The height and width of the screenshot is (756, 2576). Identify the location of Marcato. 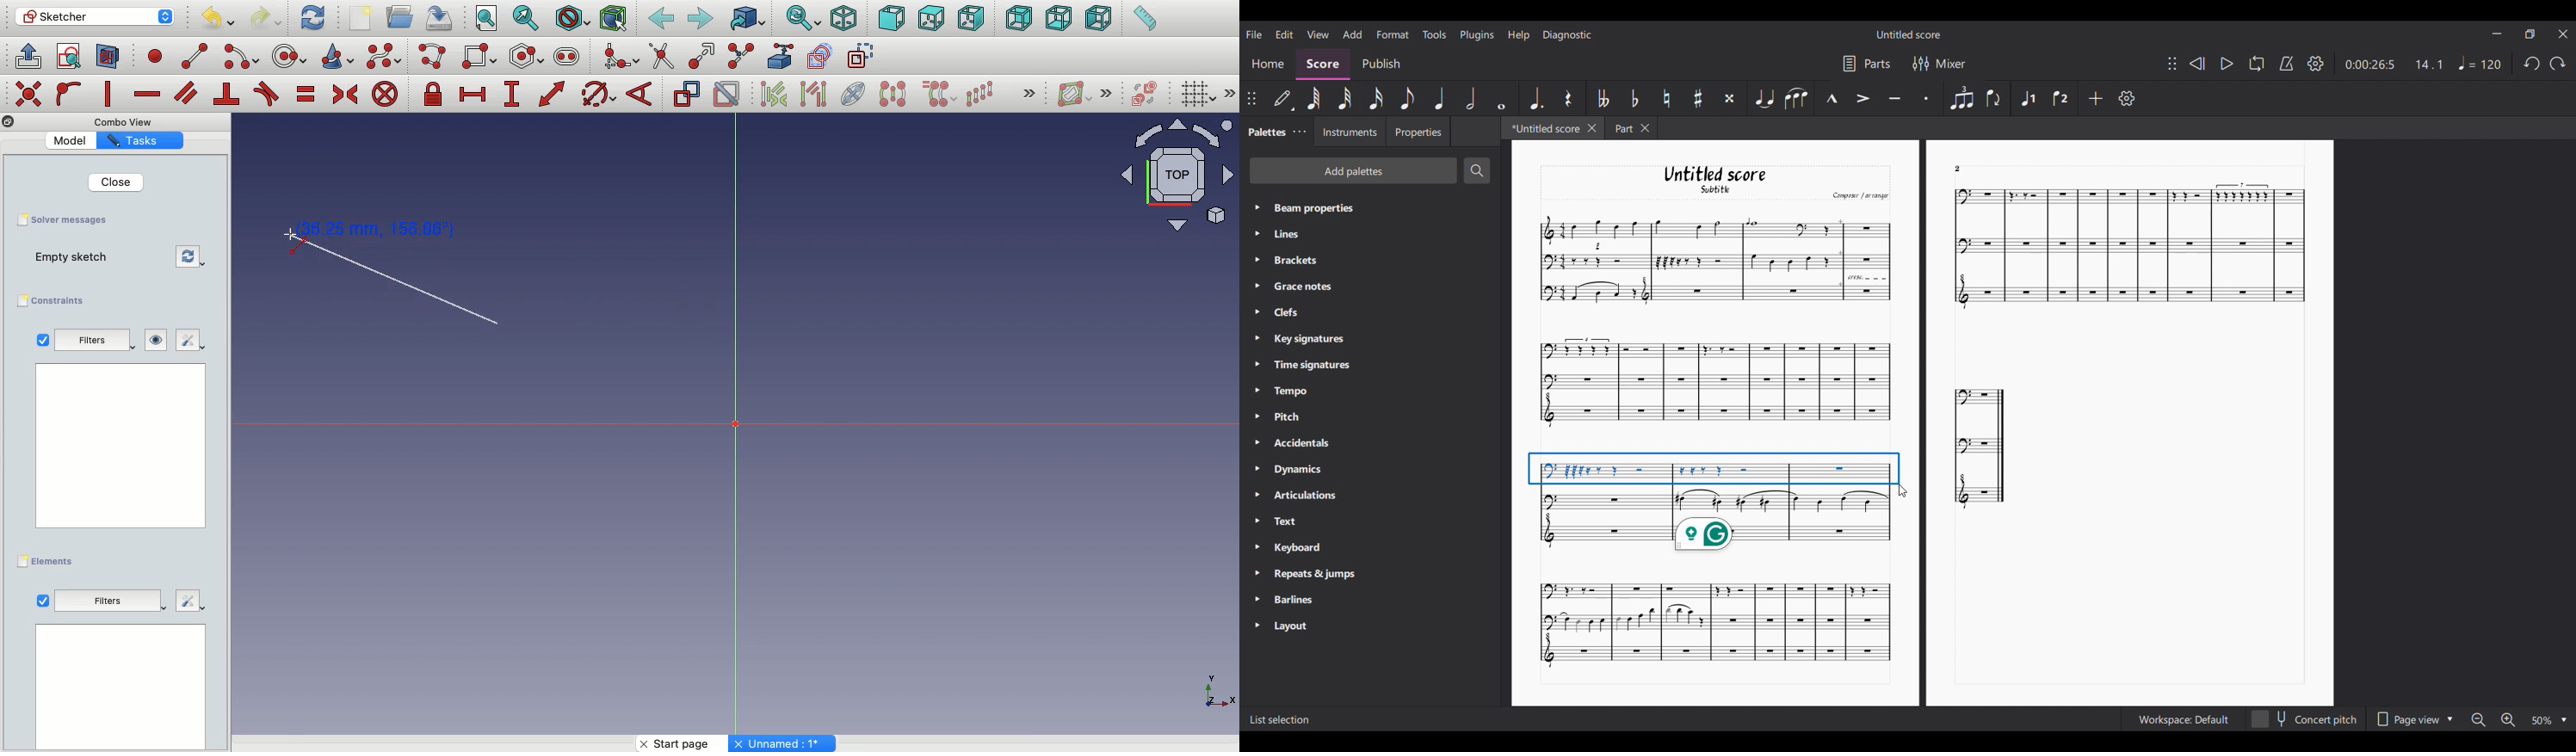
(1831, 99).